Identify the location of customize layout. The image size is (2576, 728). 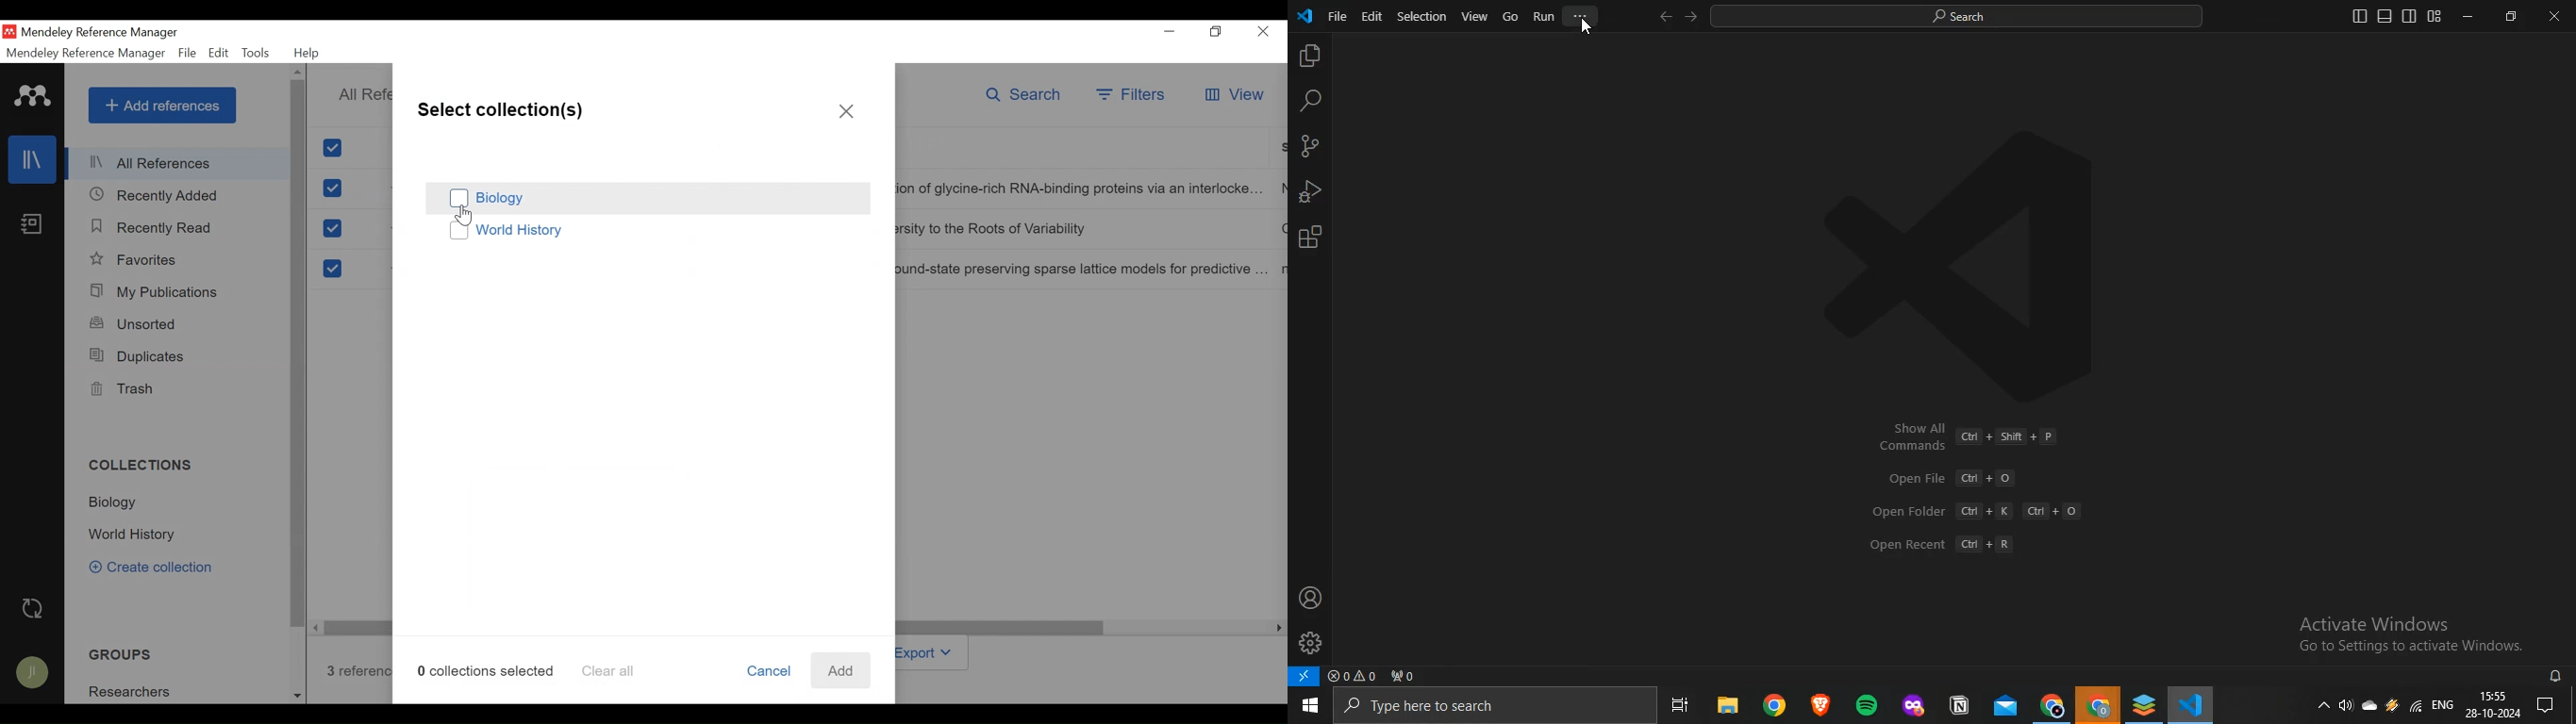
(2435, 17).